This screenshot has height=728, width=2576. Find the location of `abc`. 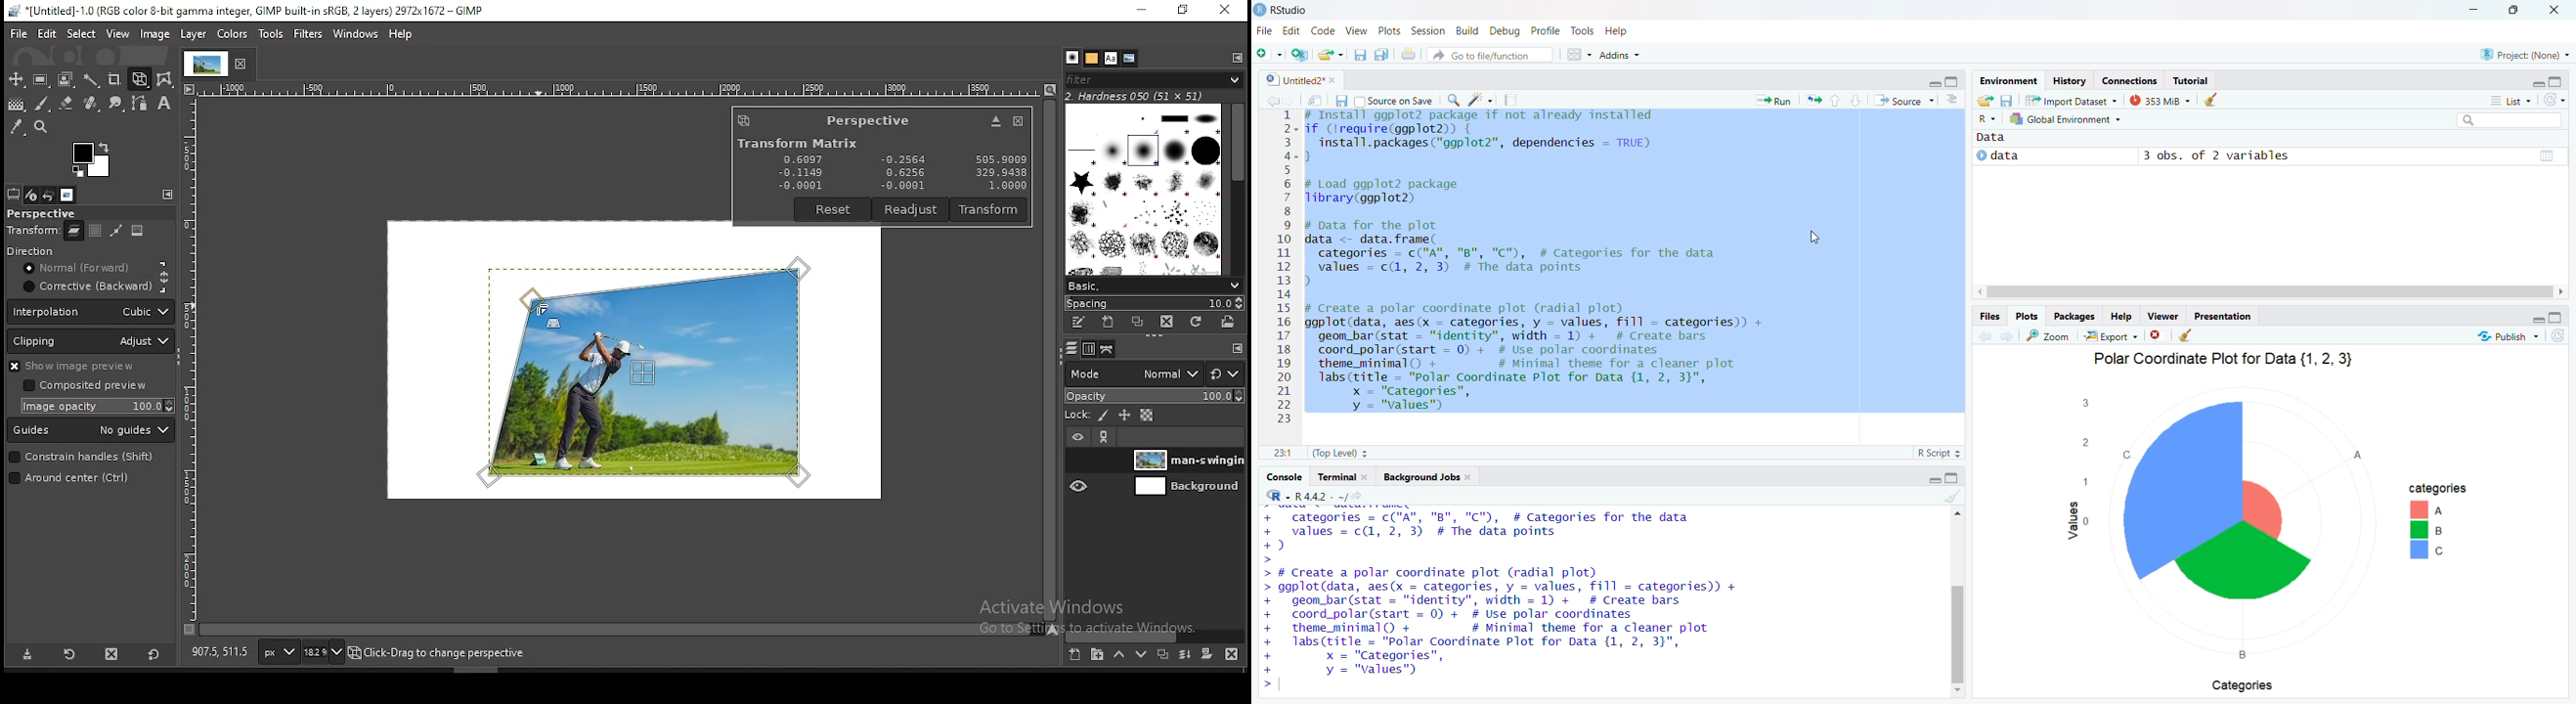

abc is located at coordinates (2429, 536).